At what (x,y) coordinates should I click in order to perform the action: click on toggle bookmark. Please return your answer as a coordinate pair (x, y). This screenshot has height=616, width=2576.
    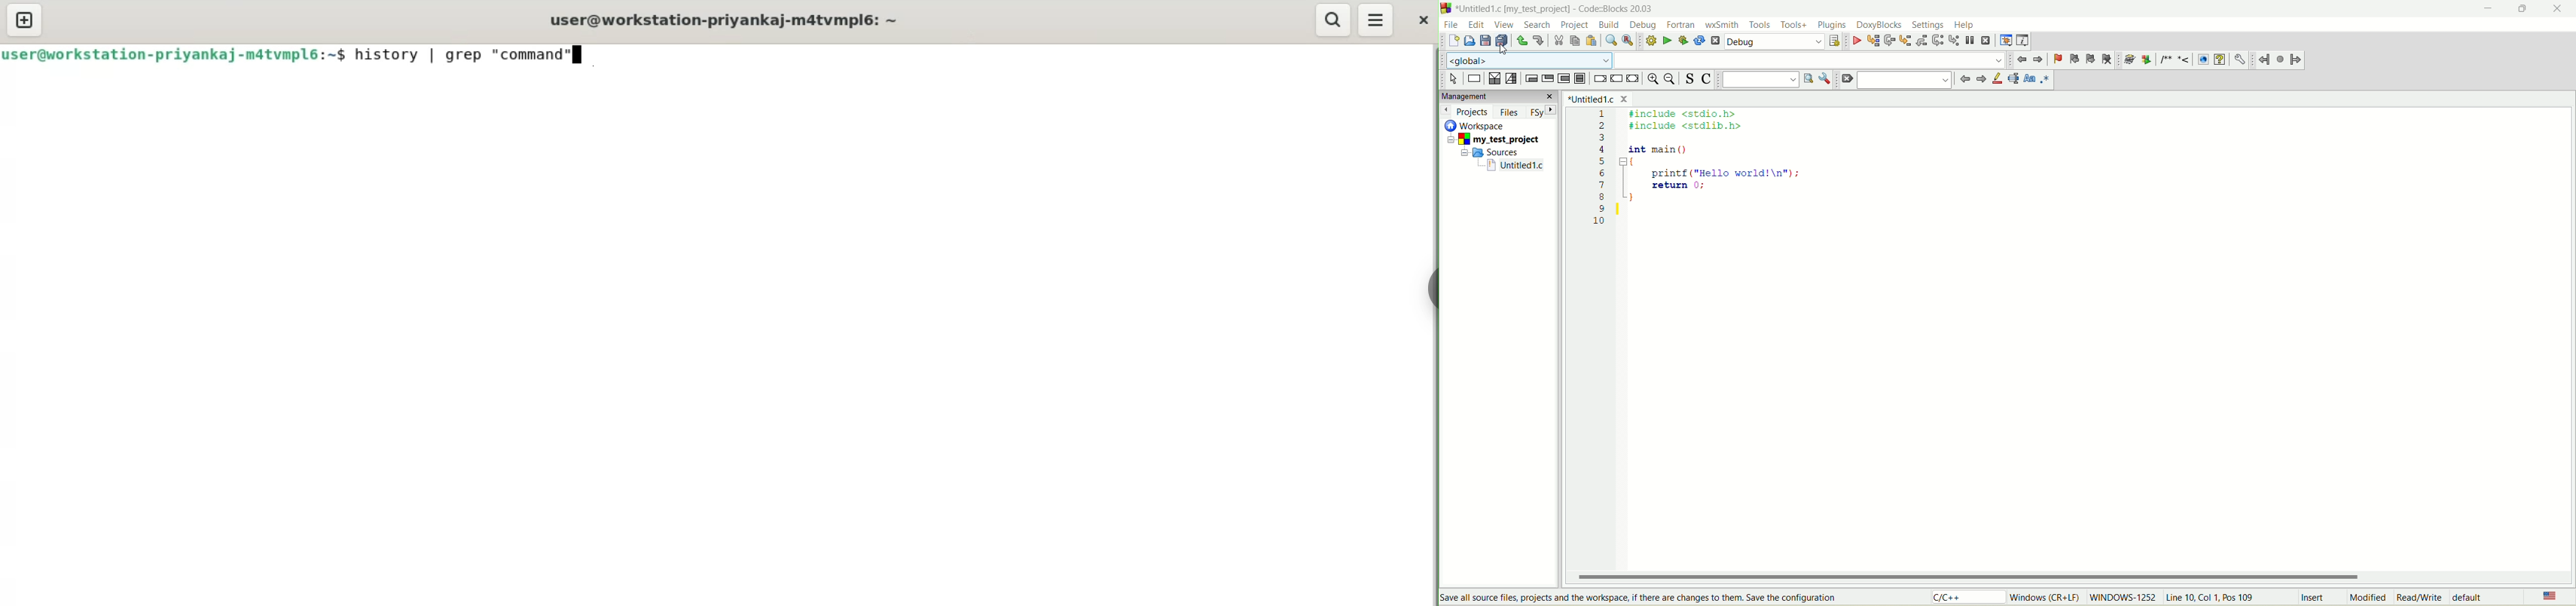
    Looking at the image, I should click on (2055, 60).